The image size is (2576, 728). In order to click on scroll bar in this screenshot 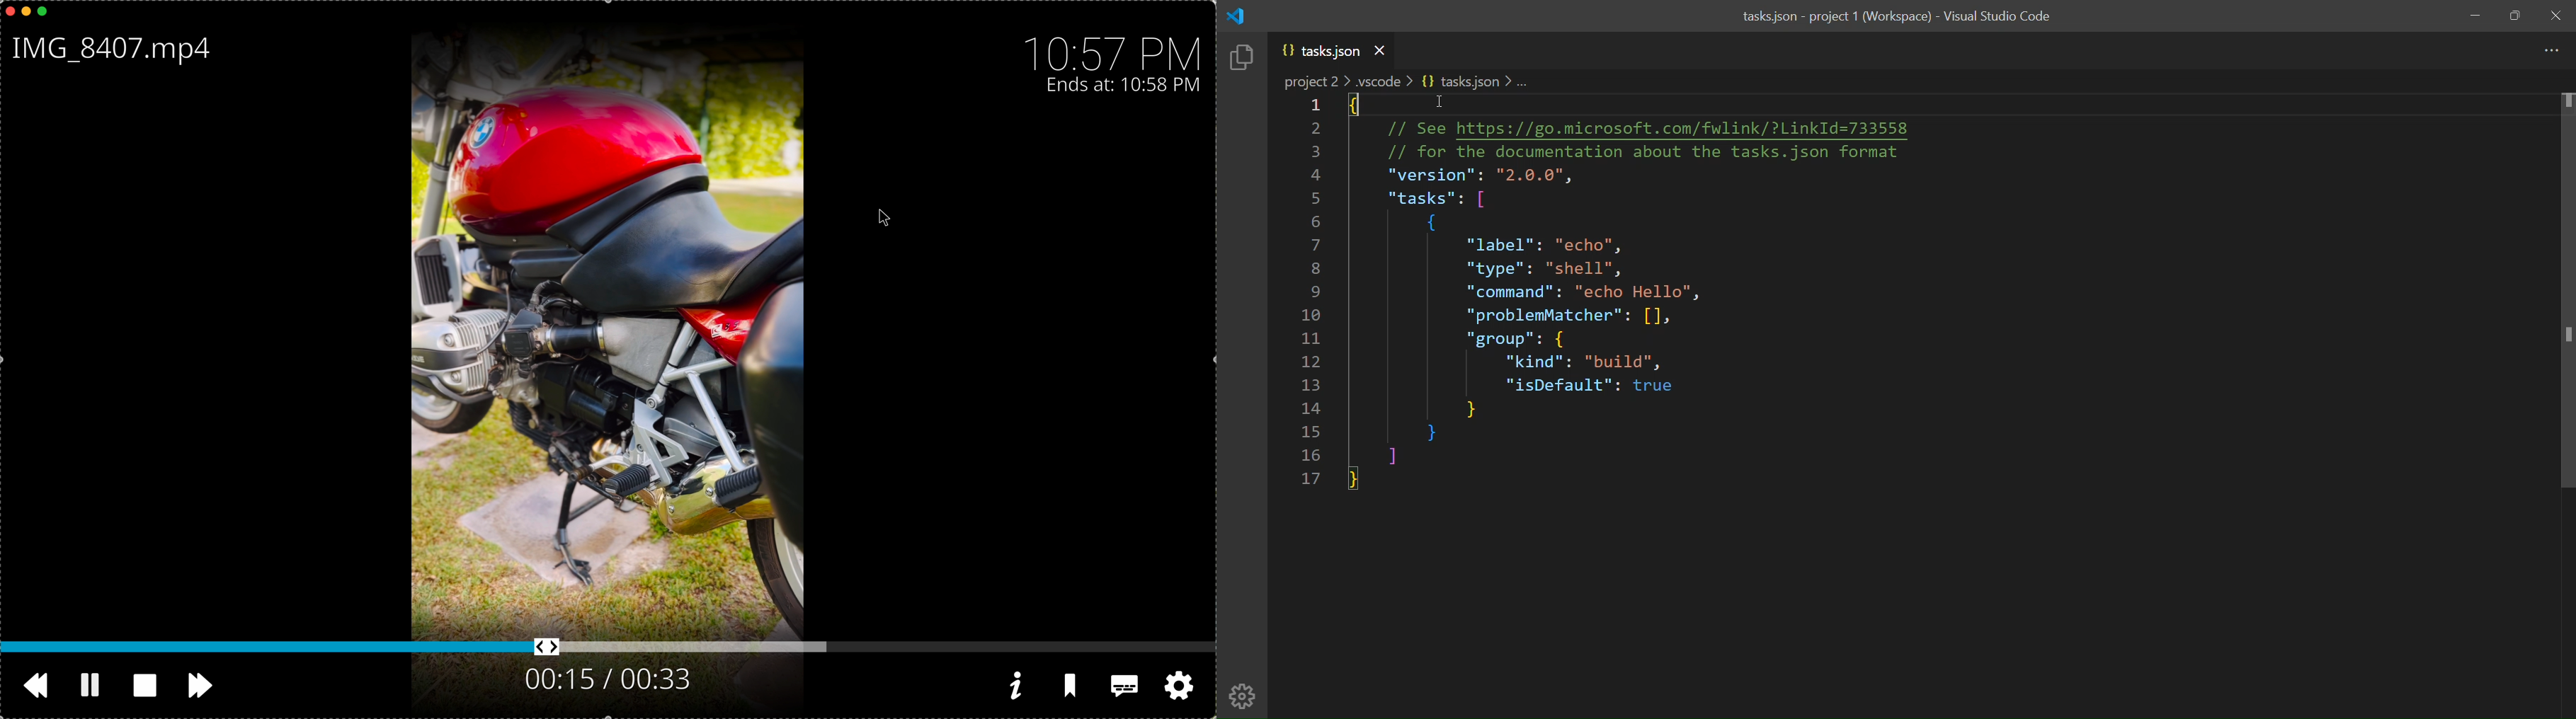, I will do `click(2563, 294)`.